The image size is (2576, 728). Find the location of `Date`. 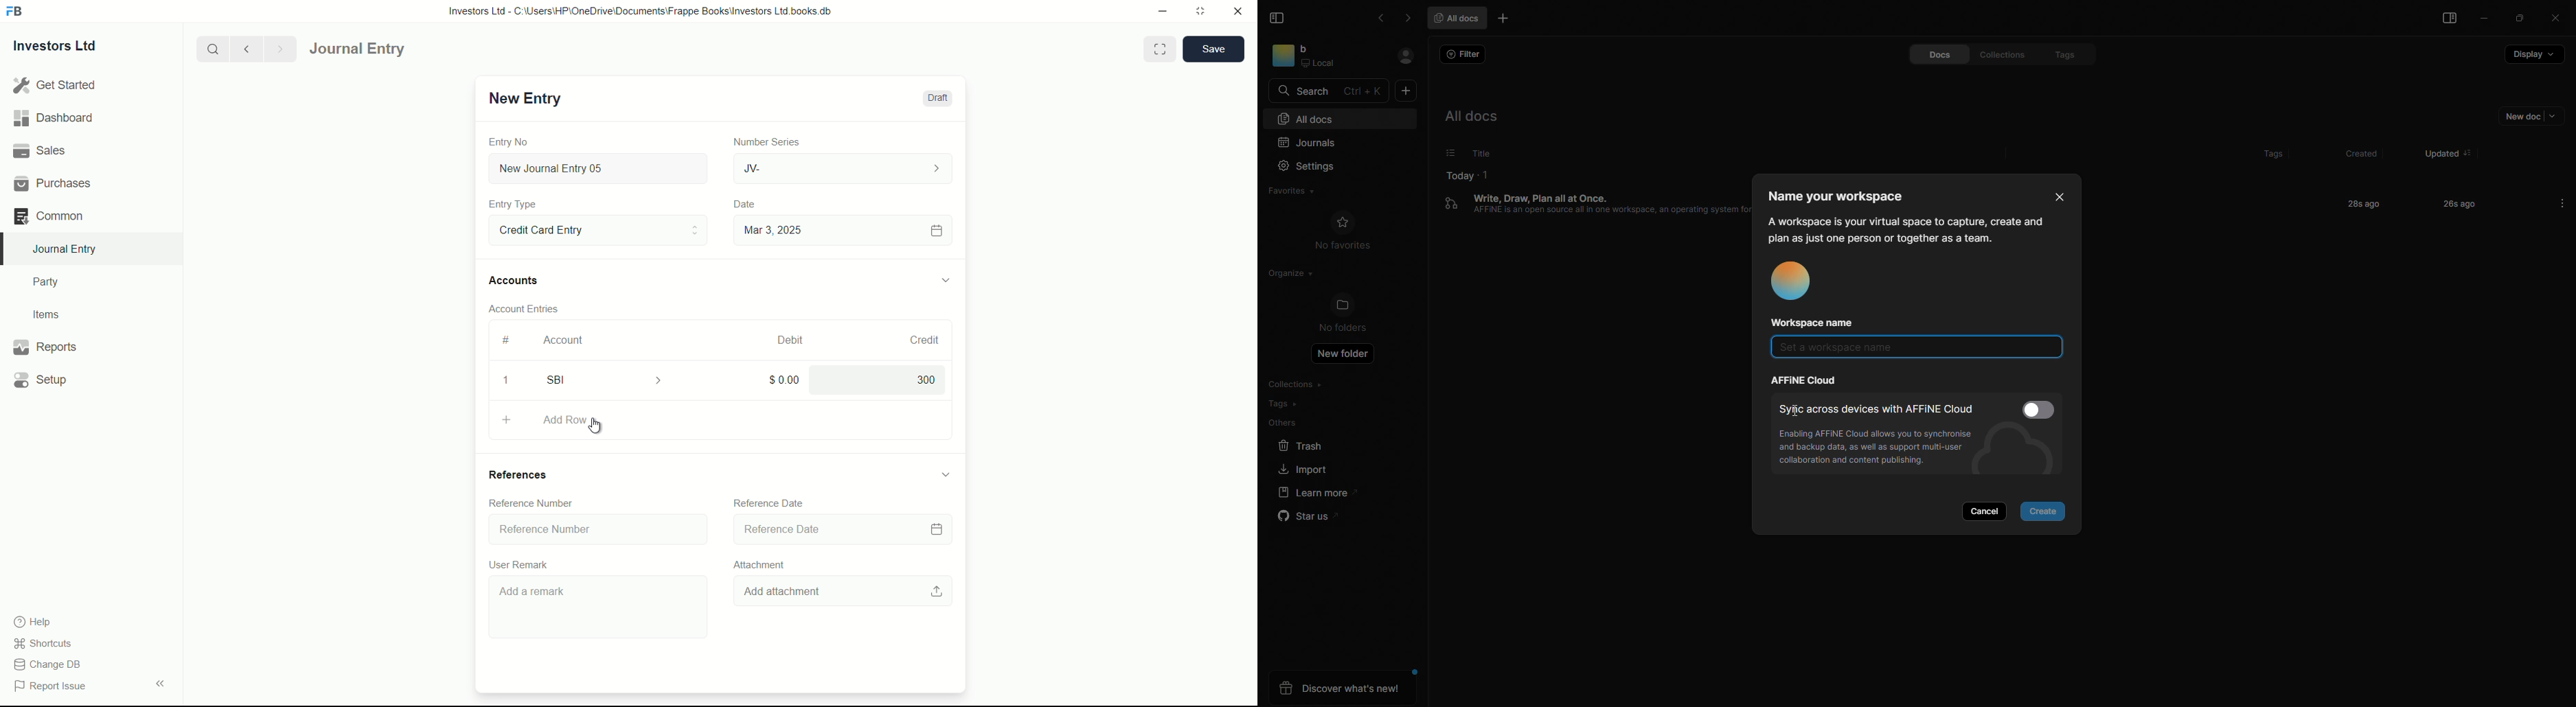

Date is located at coordinates (746, 204).